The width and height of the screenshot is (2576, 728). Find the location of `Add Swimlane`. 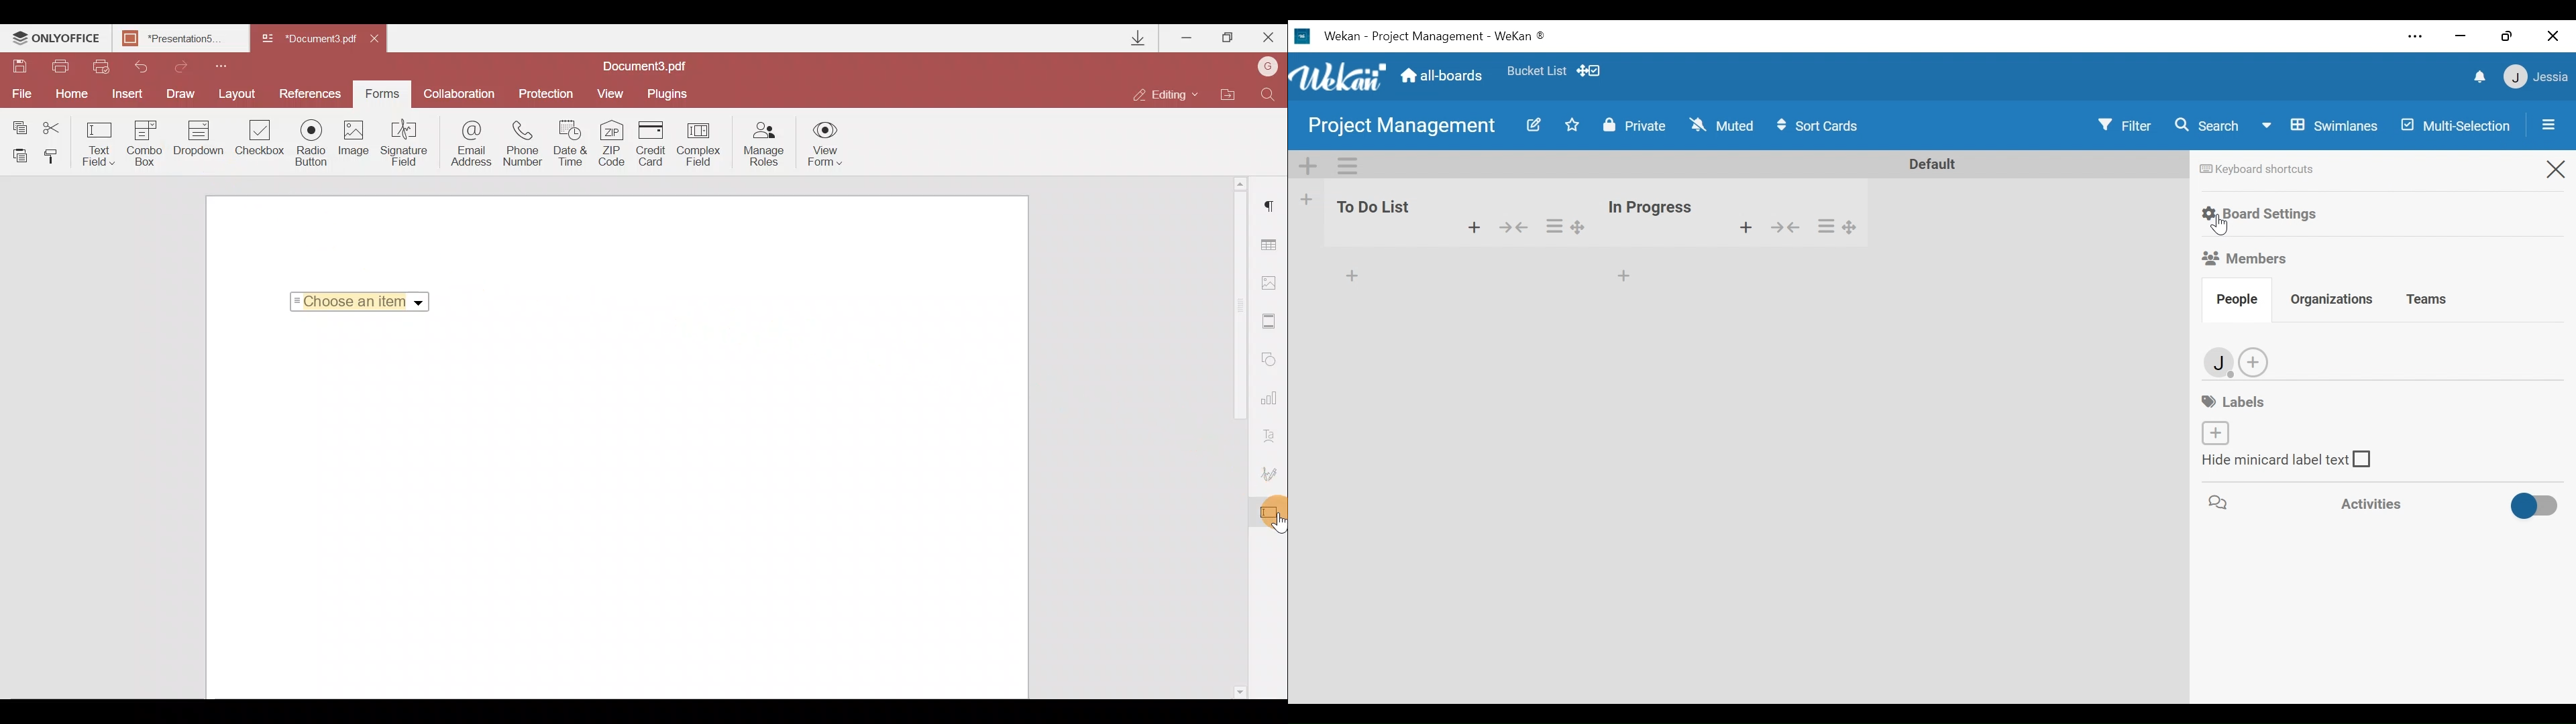

Add Swimlane is located at coordinates (1309, 166).